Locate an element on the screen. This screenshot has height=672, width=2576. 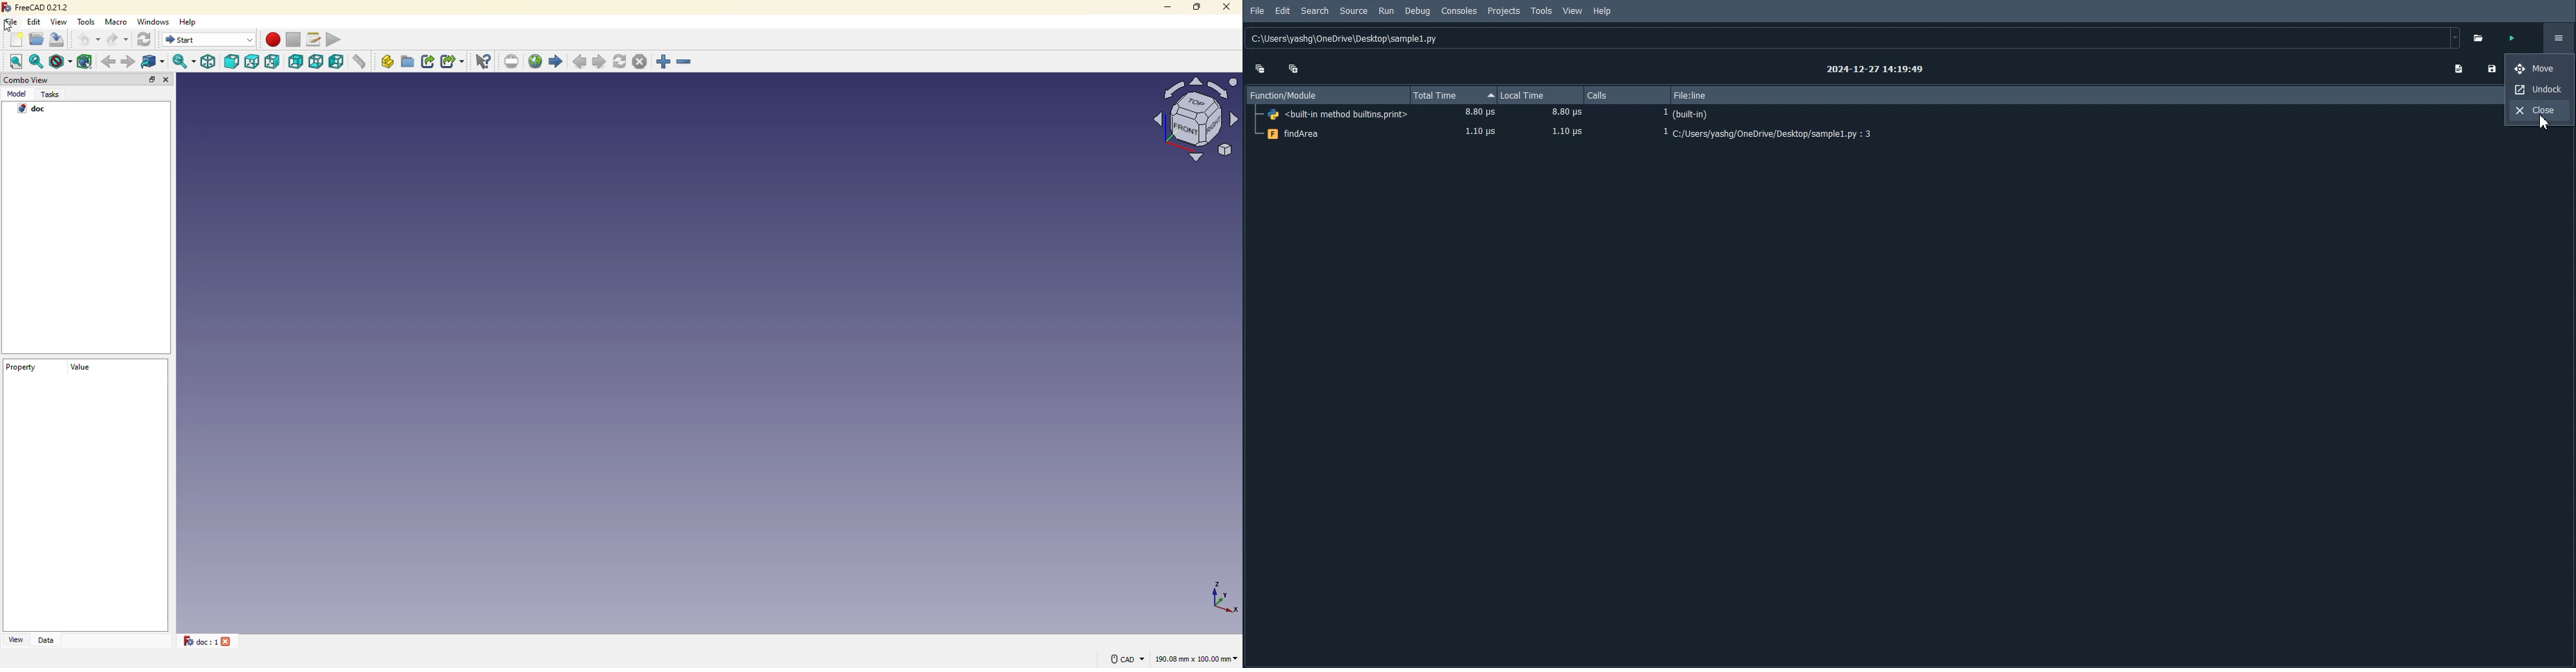
Projects is located at coordinates (1503, 11).